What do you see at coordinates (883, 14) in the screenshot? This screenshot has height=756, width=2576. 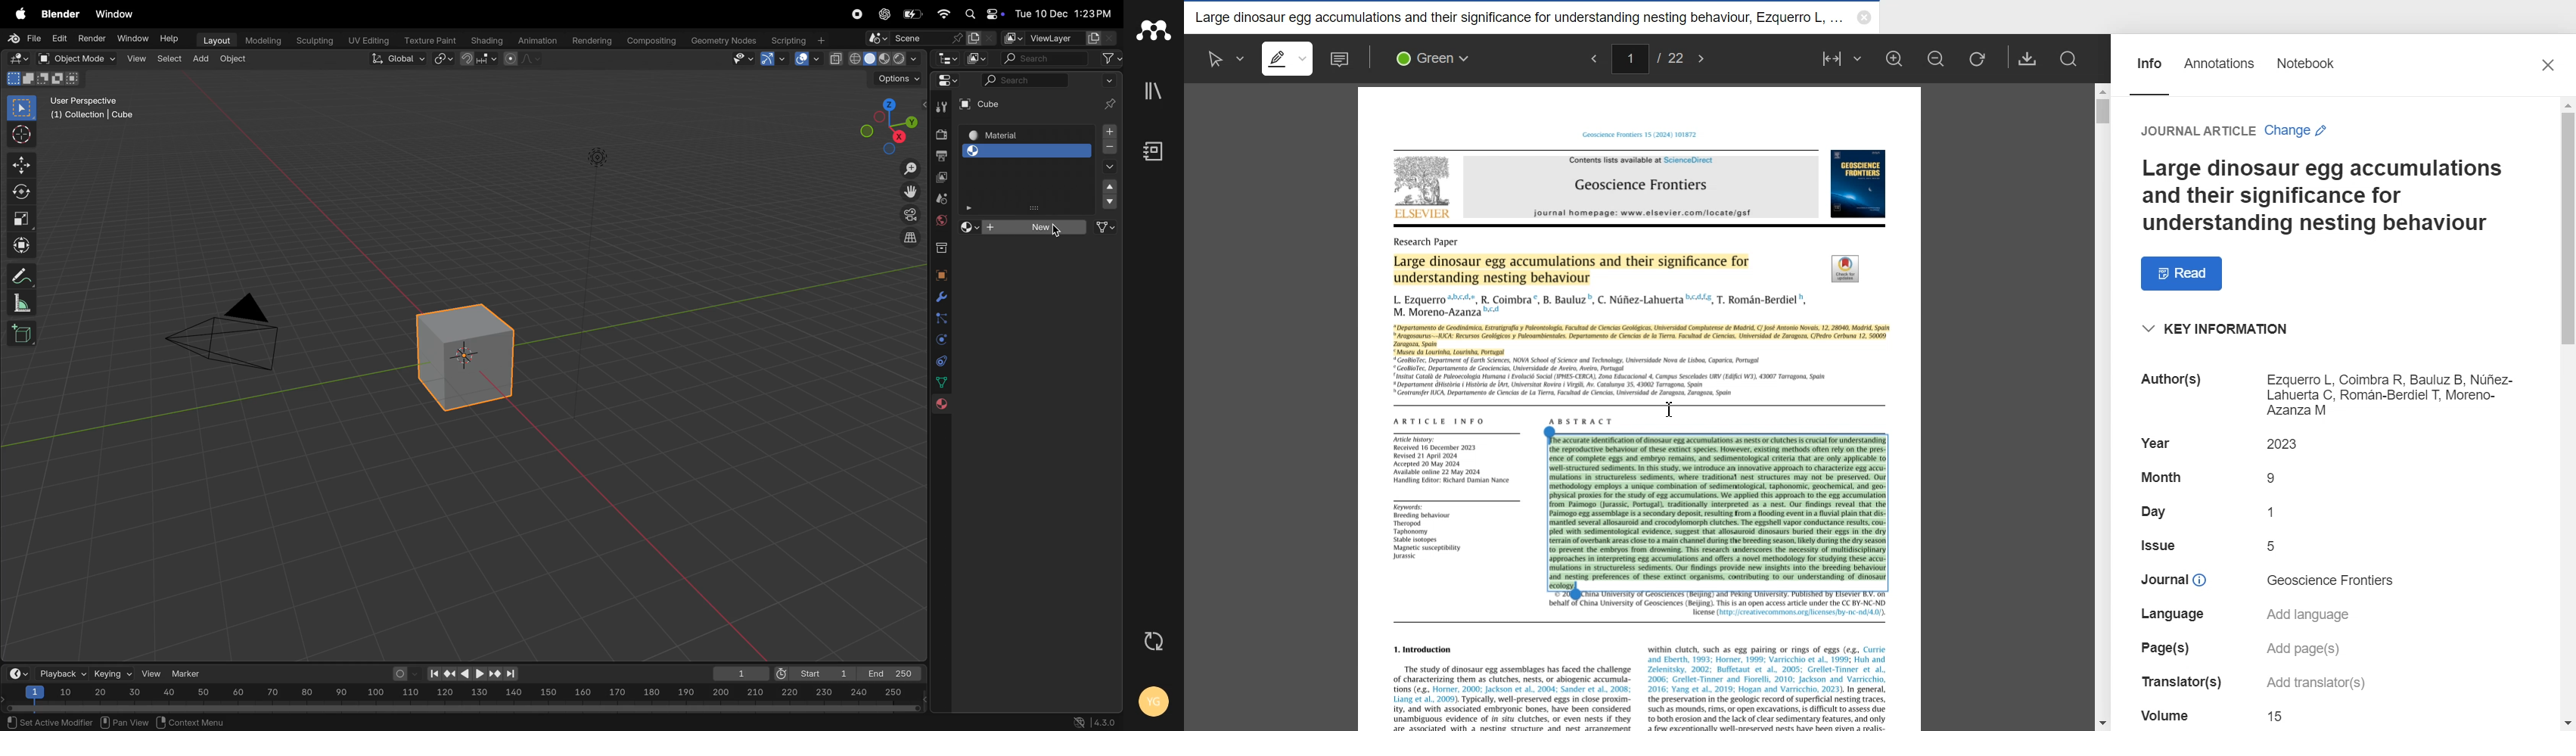 I see `chatgpt` at bounding box center [883, 14].